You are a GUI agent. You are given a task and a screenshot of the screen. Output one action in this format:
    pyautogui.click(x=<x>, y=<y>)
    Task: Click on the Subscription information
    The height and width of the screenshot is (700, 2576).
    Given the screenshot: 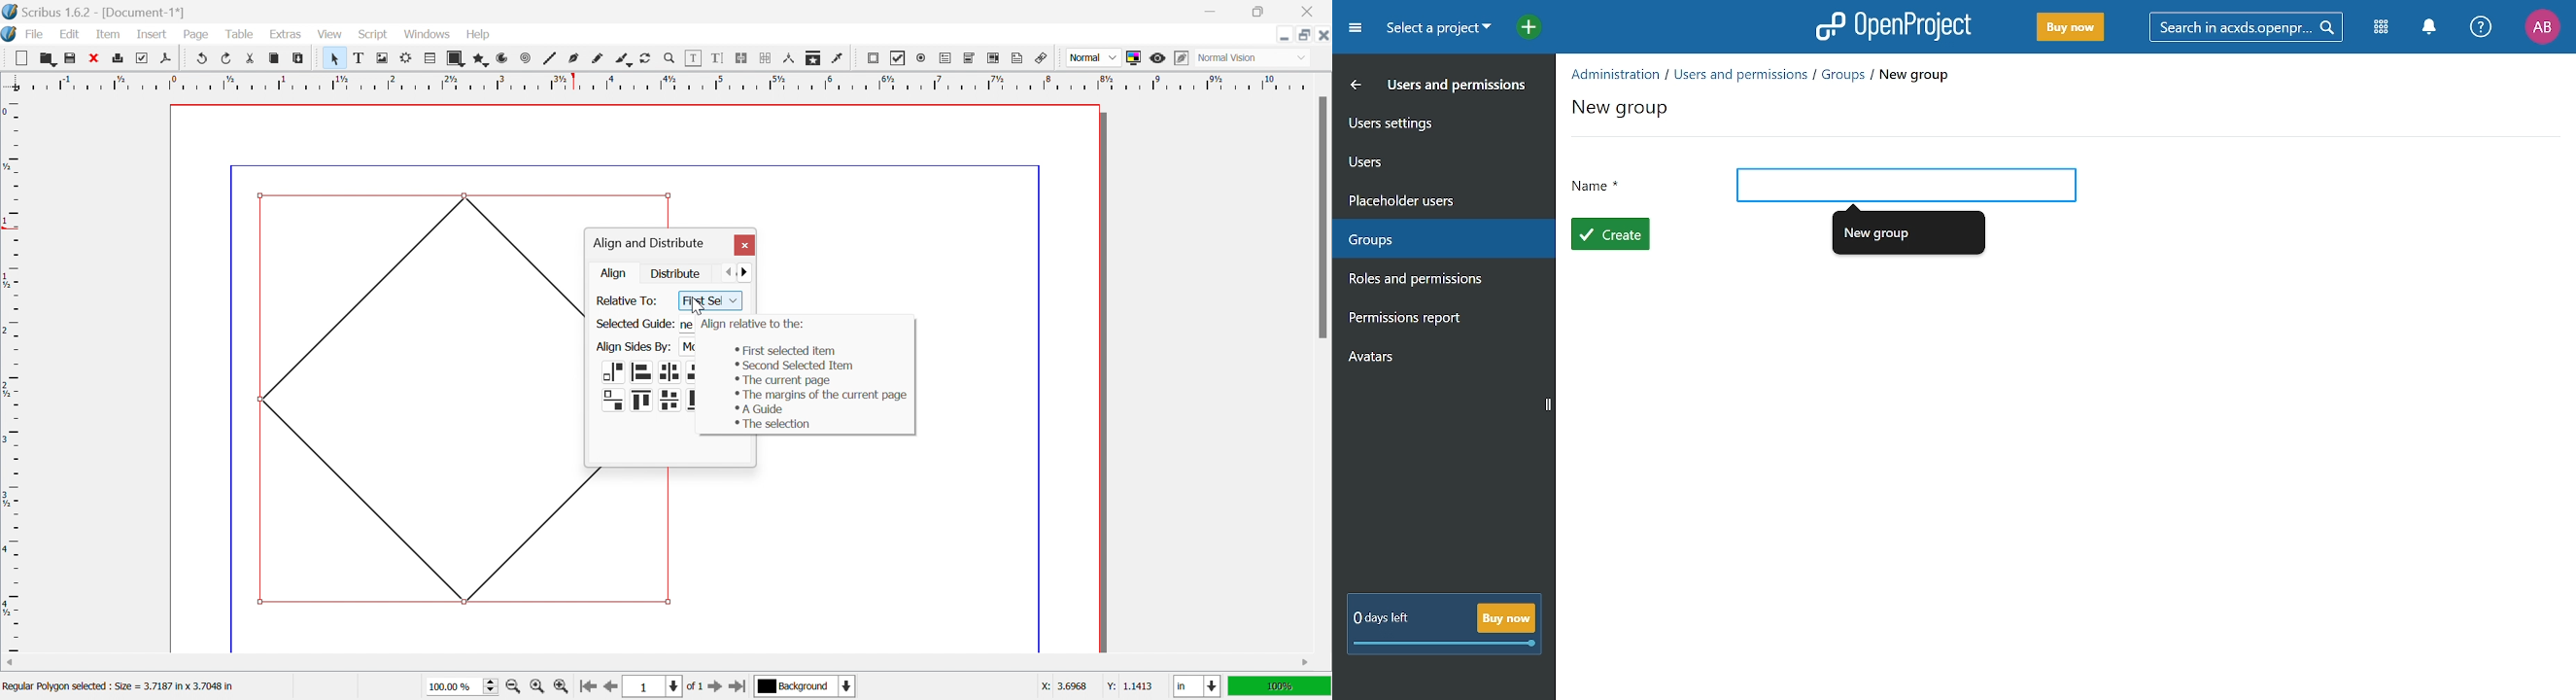 What is the action you would take?
    pyautogui.click(x=1379, y=619)
    